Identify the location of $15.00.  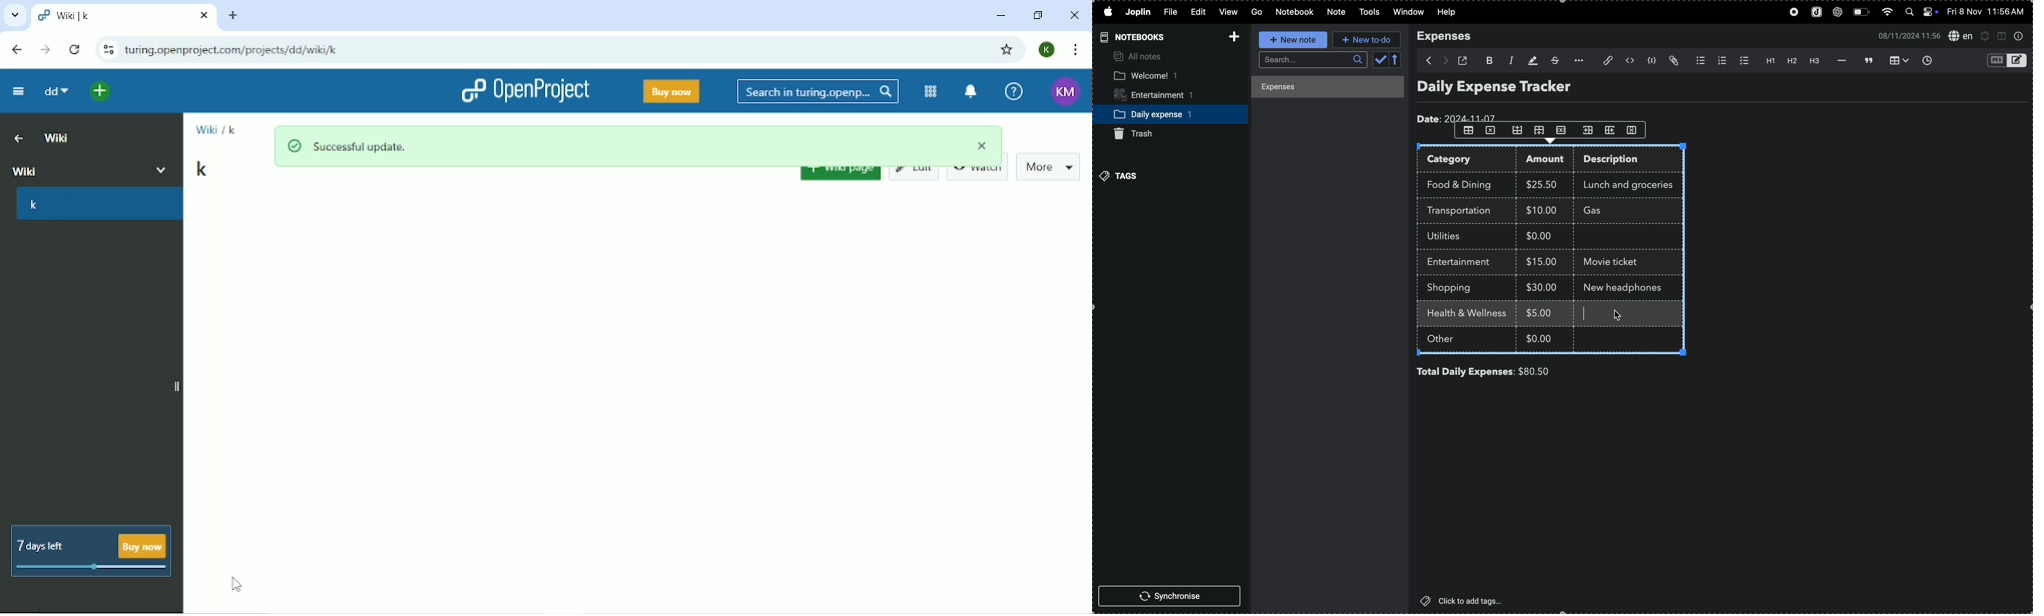
(1542, 261).